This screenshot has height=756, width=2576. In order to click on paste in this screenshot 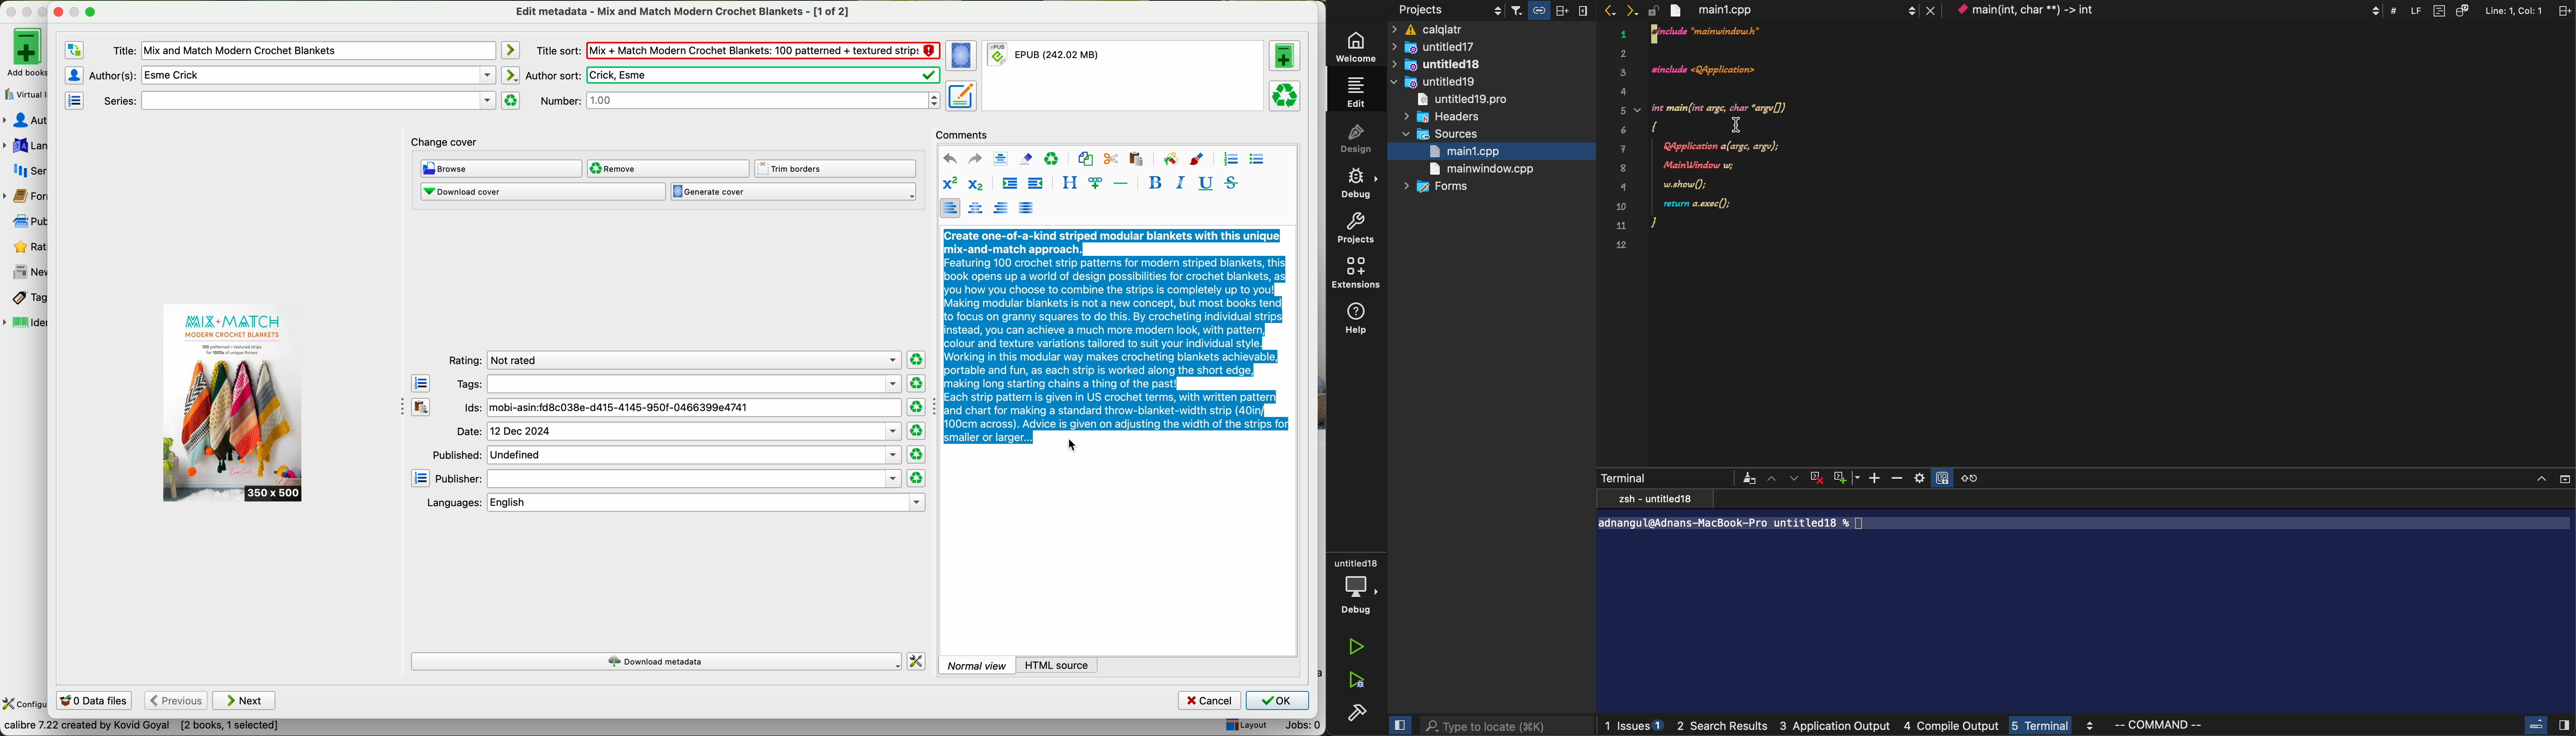, I will do `click(1135, 158)`.